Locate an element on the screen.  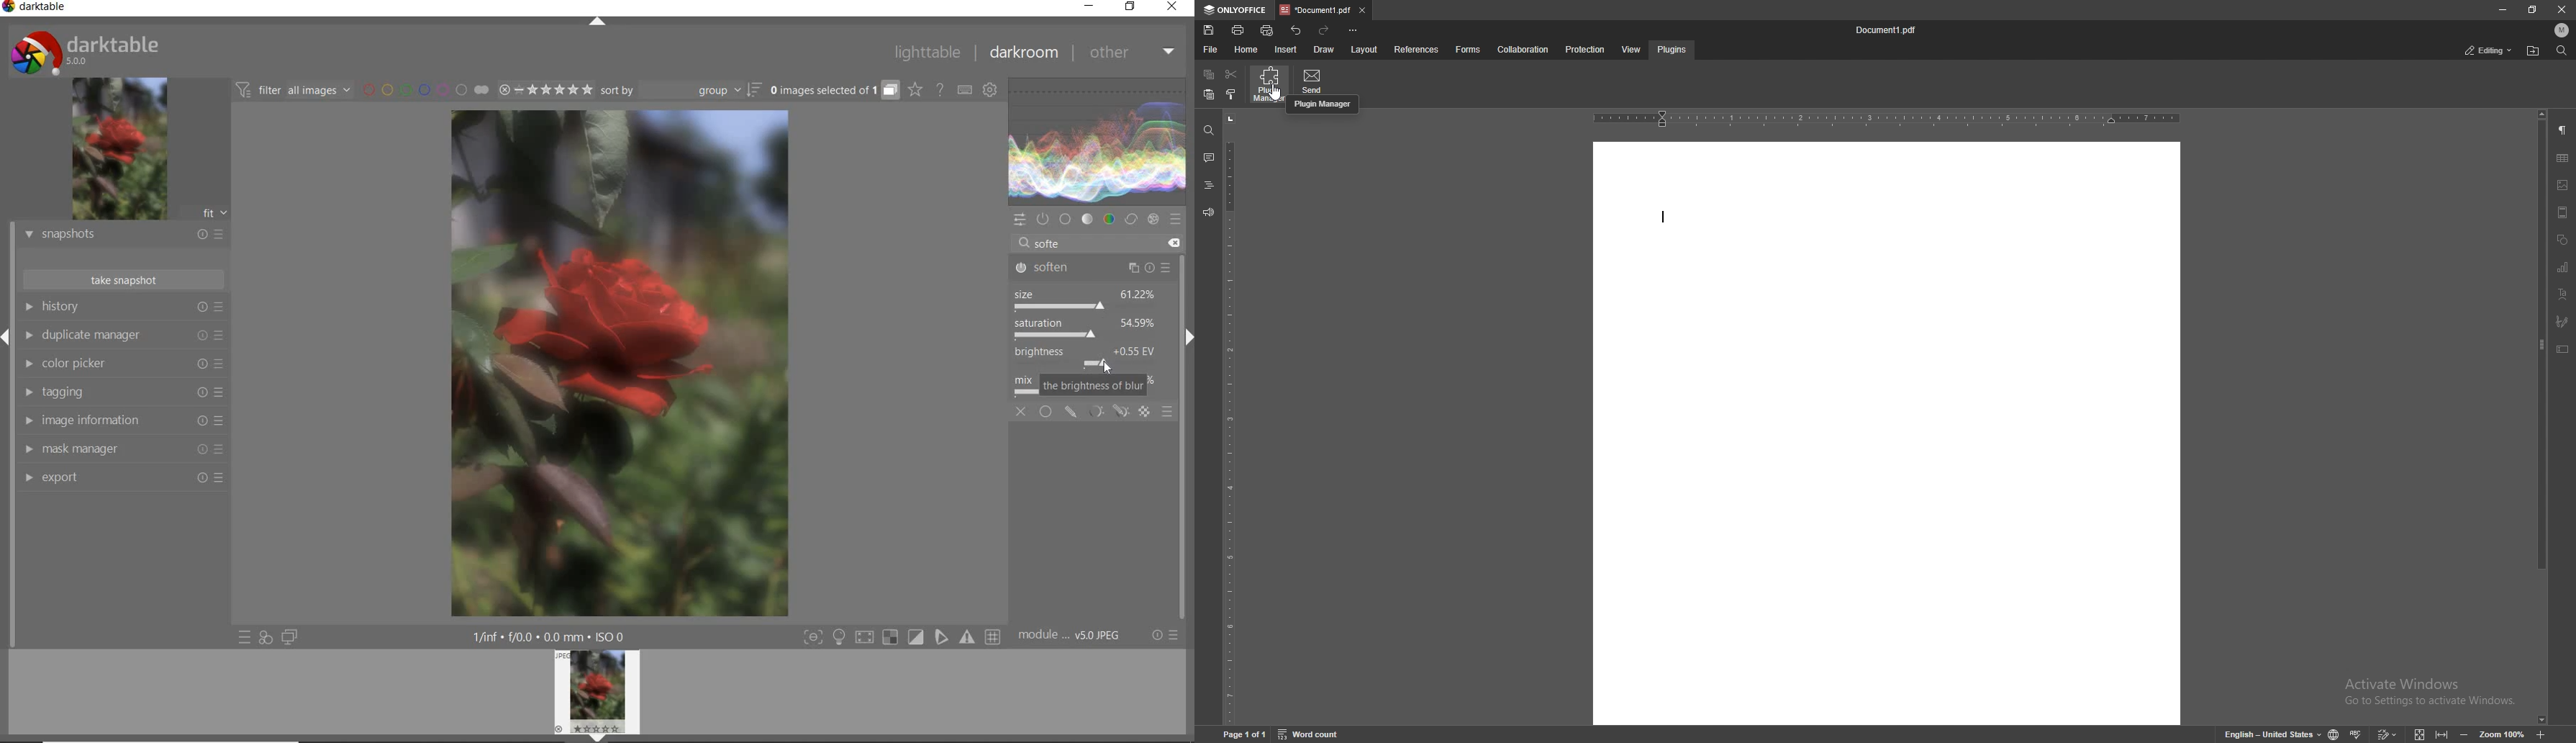
show global preferences is located at coordinates (989, 91).